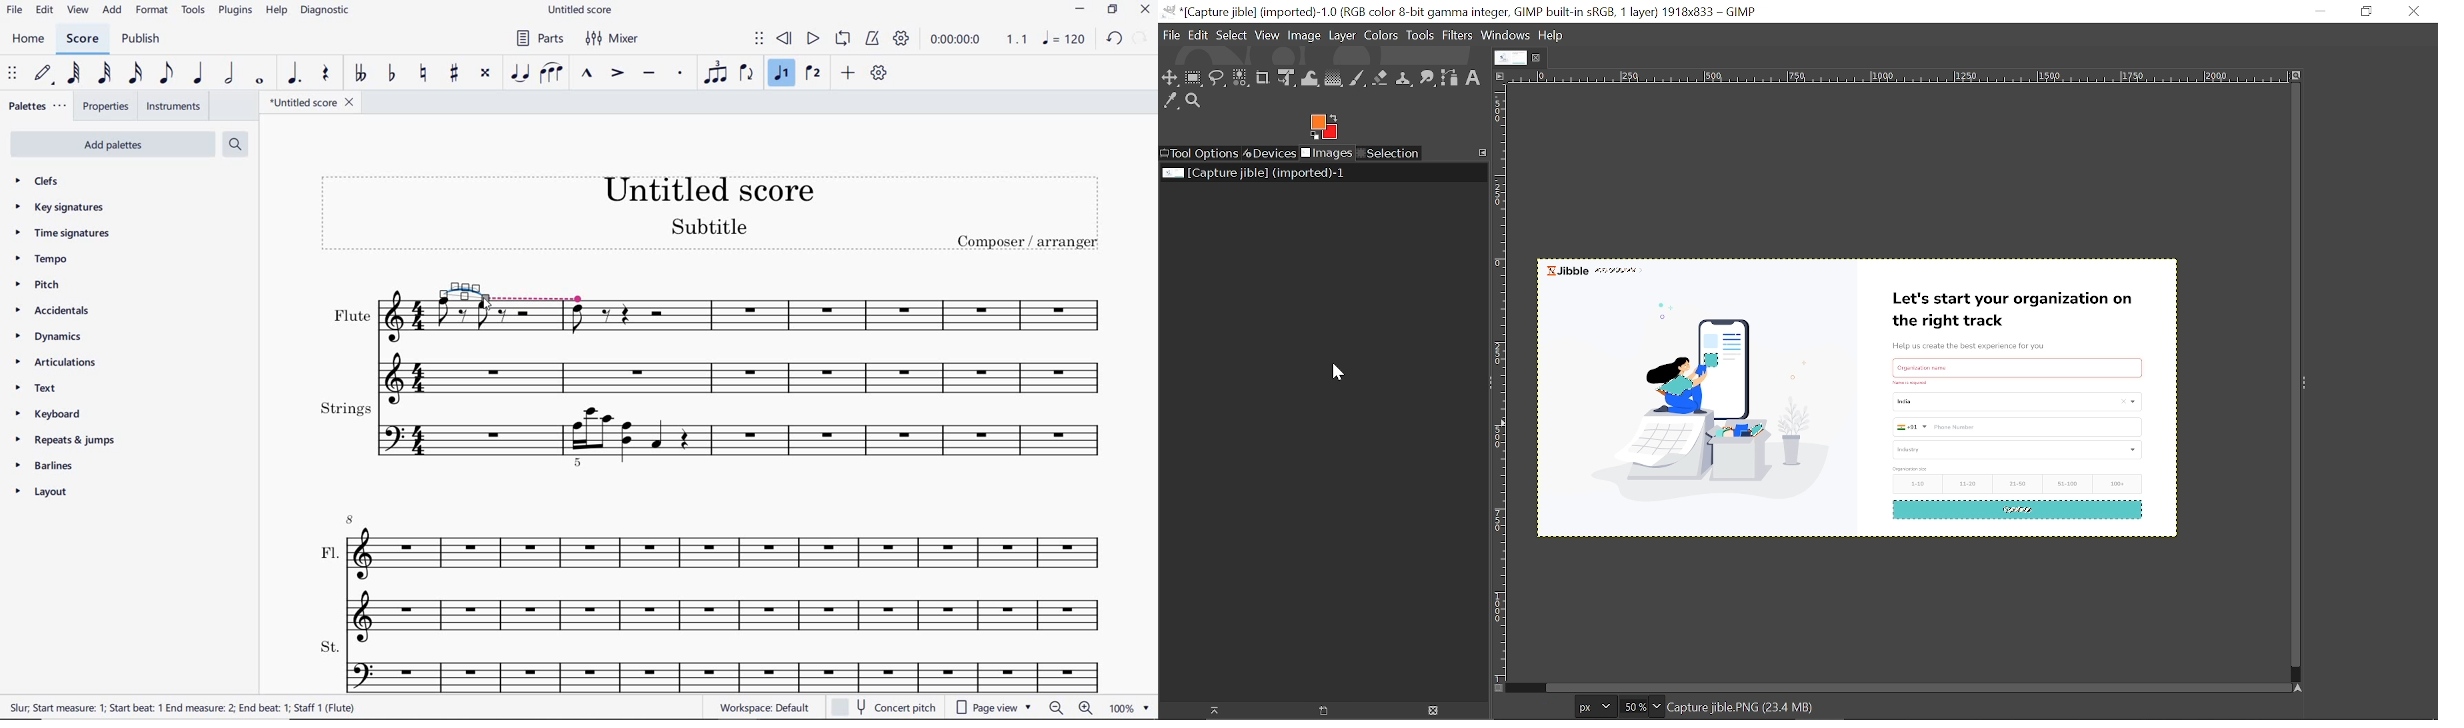  What do you see at coordinates (1422, 36) in the screenshot?
I see `` at bounding box center [1422, 36].